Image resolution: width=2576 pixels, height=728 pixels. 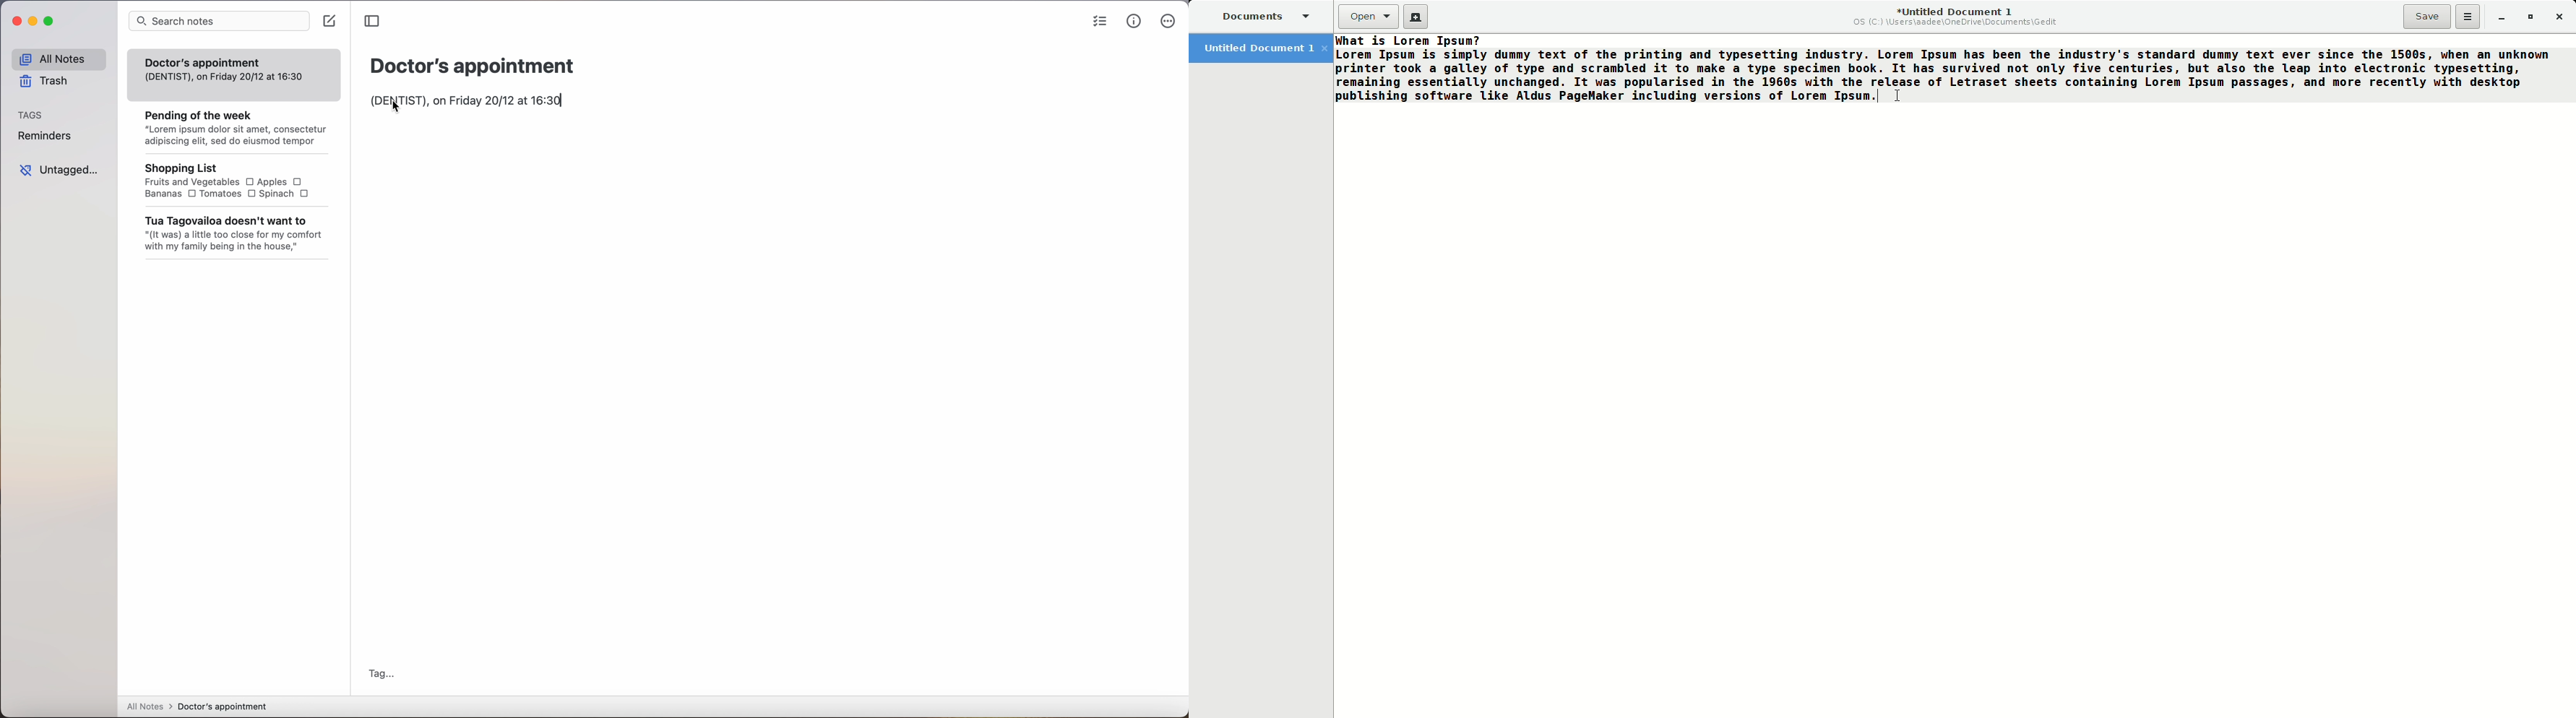 I want to click on tag, so click(x=381, y=672).